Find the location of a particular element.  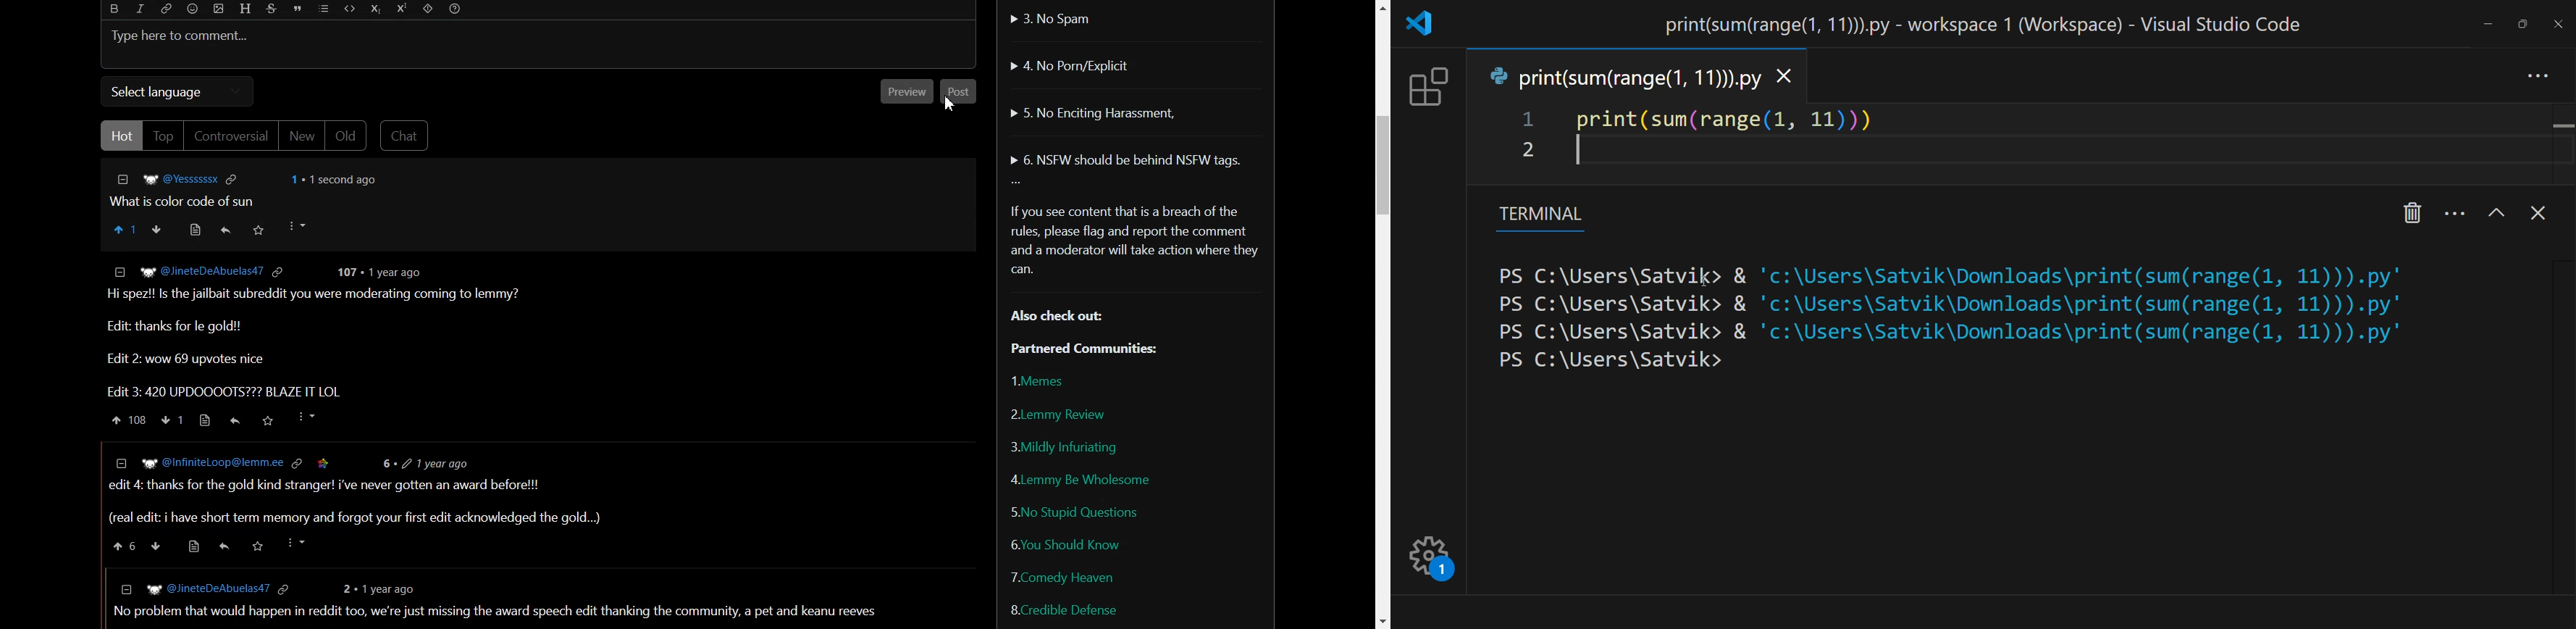

more is located at coordinates (2540, 75).